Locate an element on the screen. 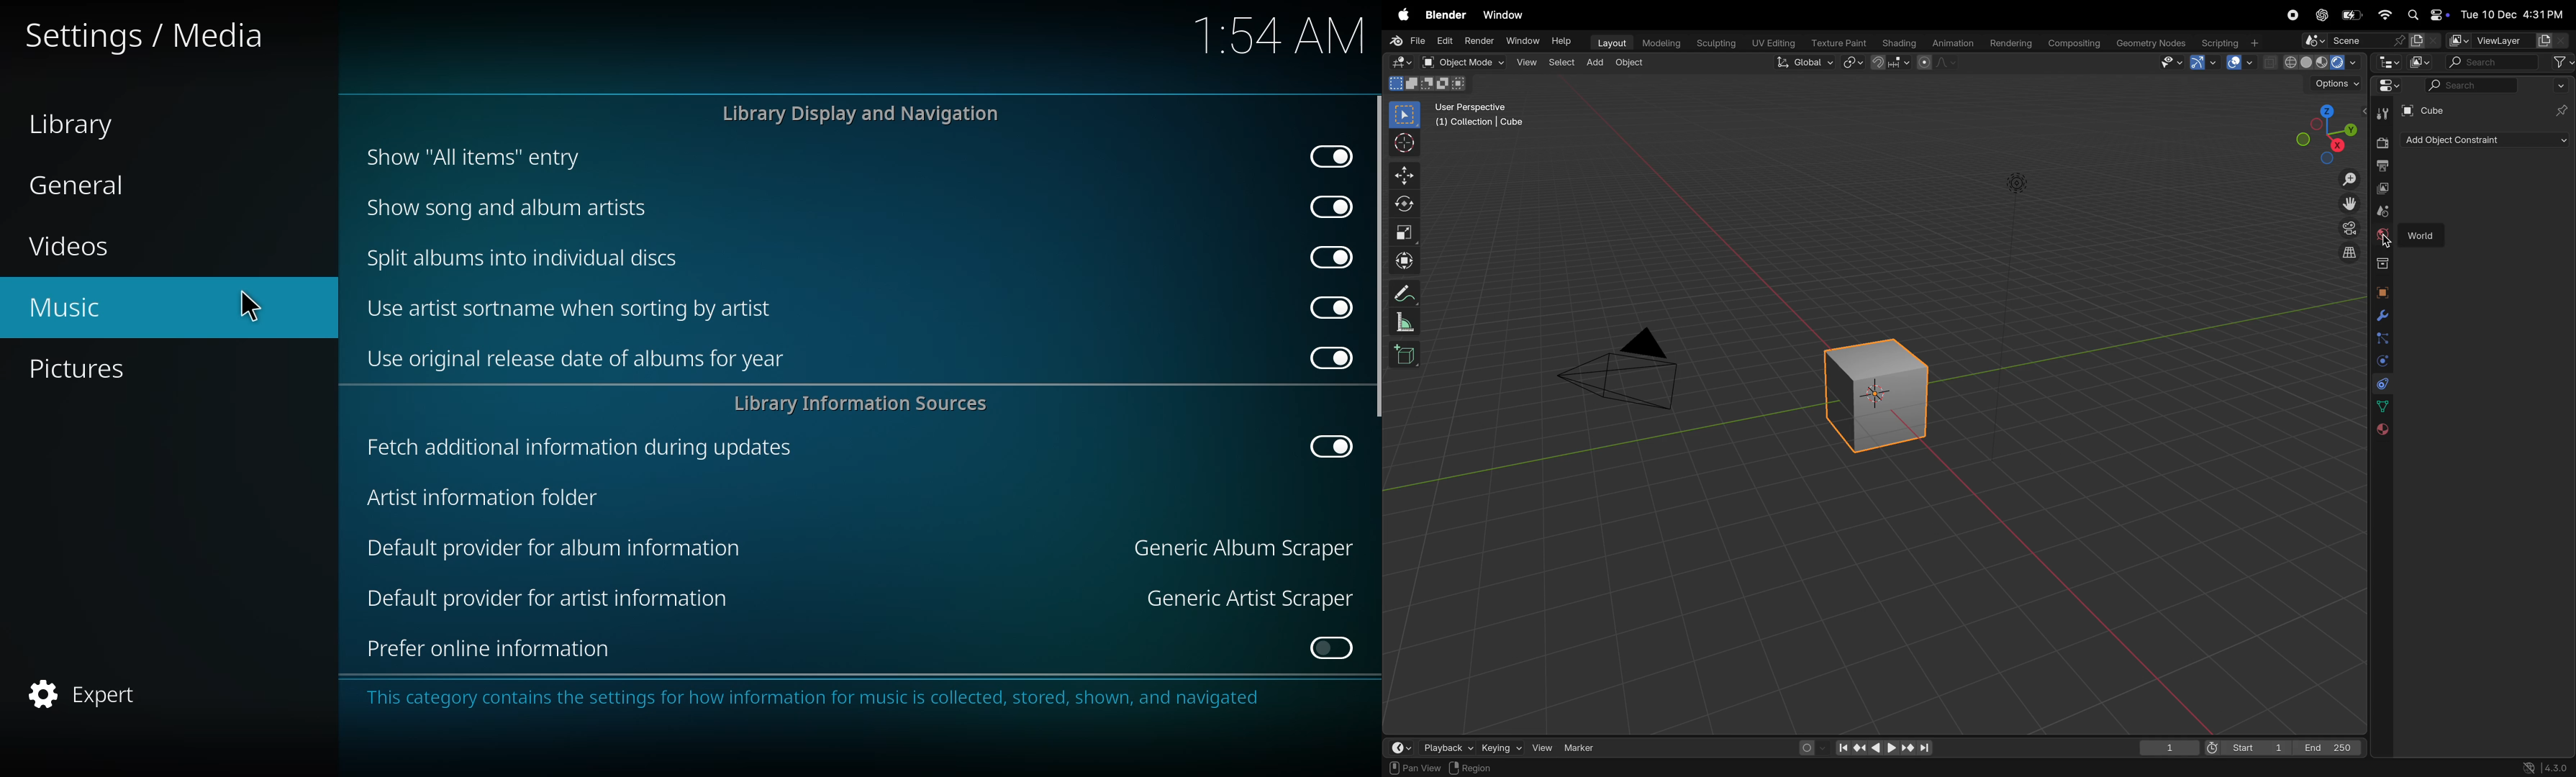 This screenshot has width=2576, height=784. physics is located at coordinates (2381, 361).